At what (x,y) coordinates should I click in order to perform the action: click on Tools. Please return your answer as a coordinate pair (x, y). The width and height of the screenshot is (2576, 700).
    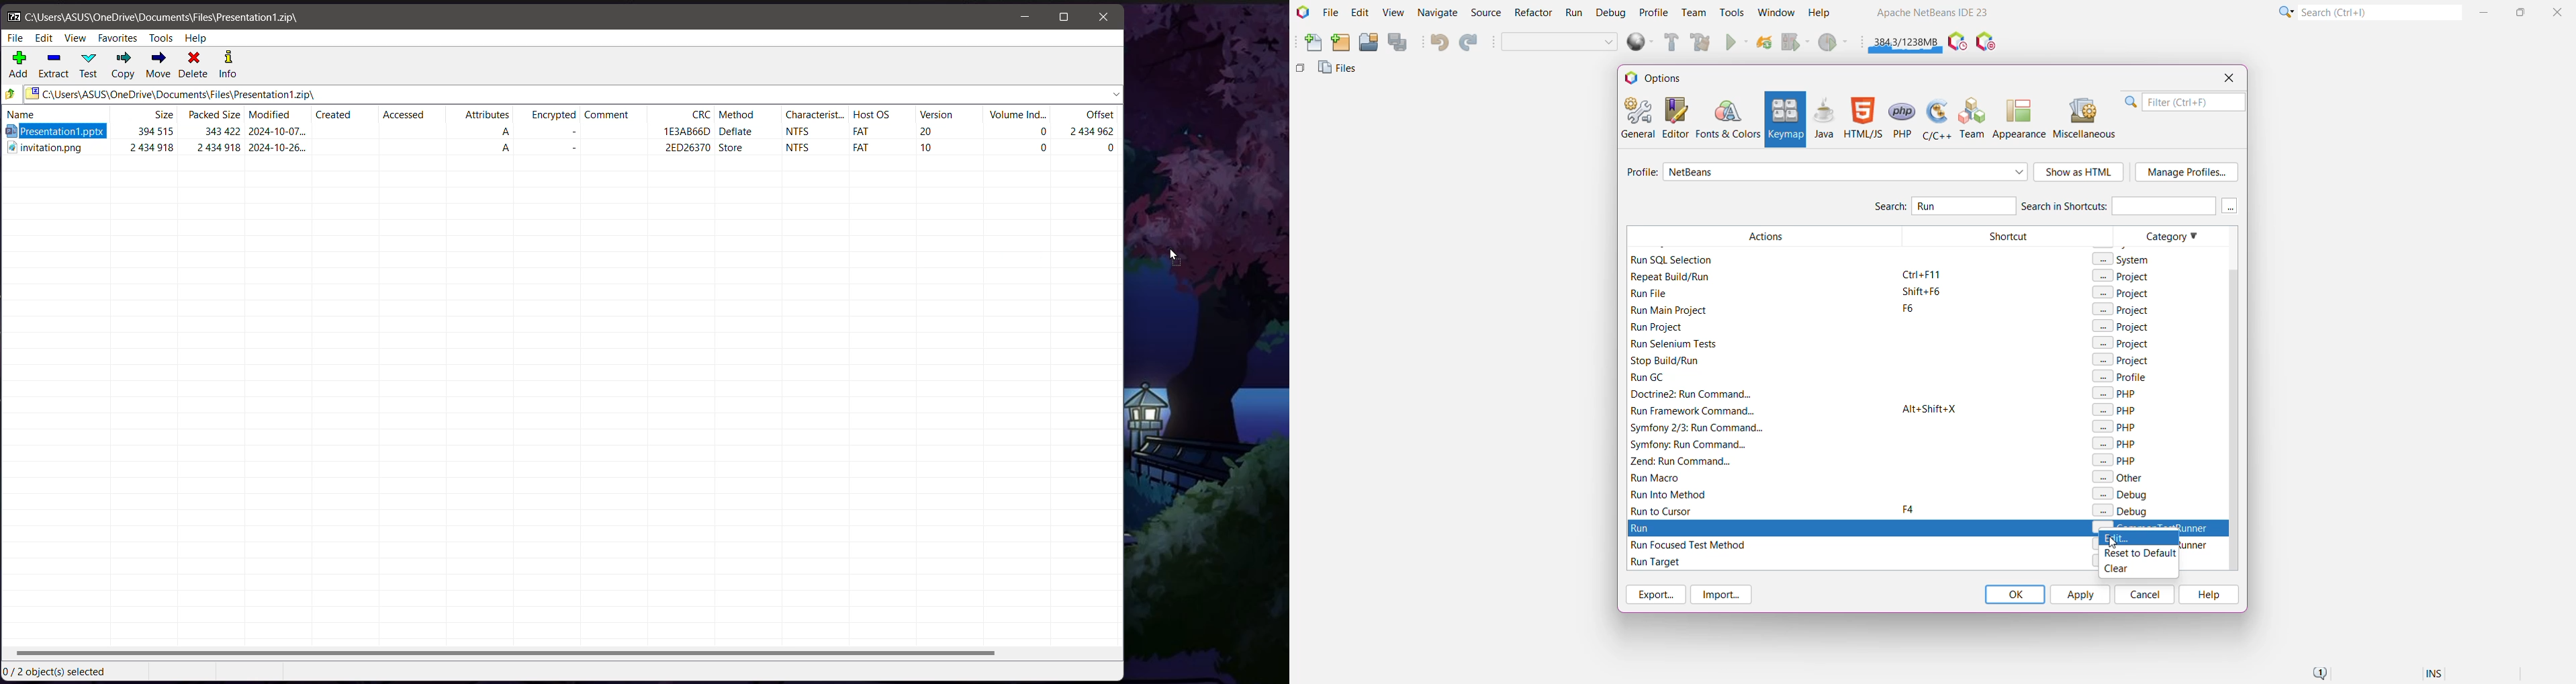
    Looking at the image, I should click on (1732, 11).